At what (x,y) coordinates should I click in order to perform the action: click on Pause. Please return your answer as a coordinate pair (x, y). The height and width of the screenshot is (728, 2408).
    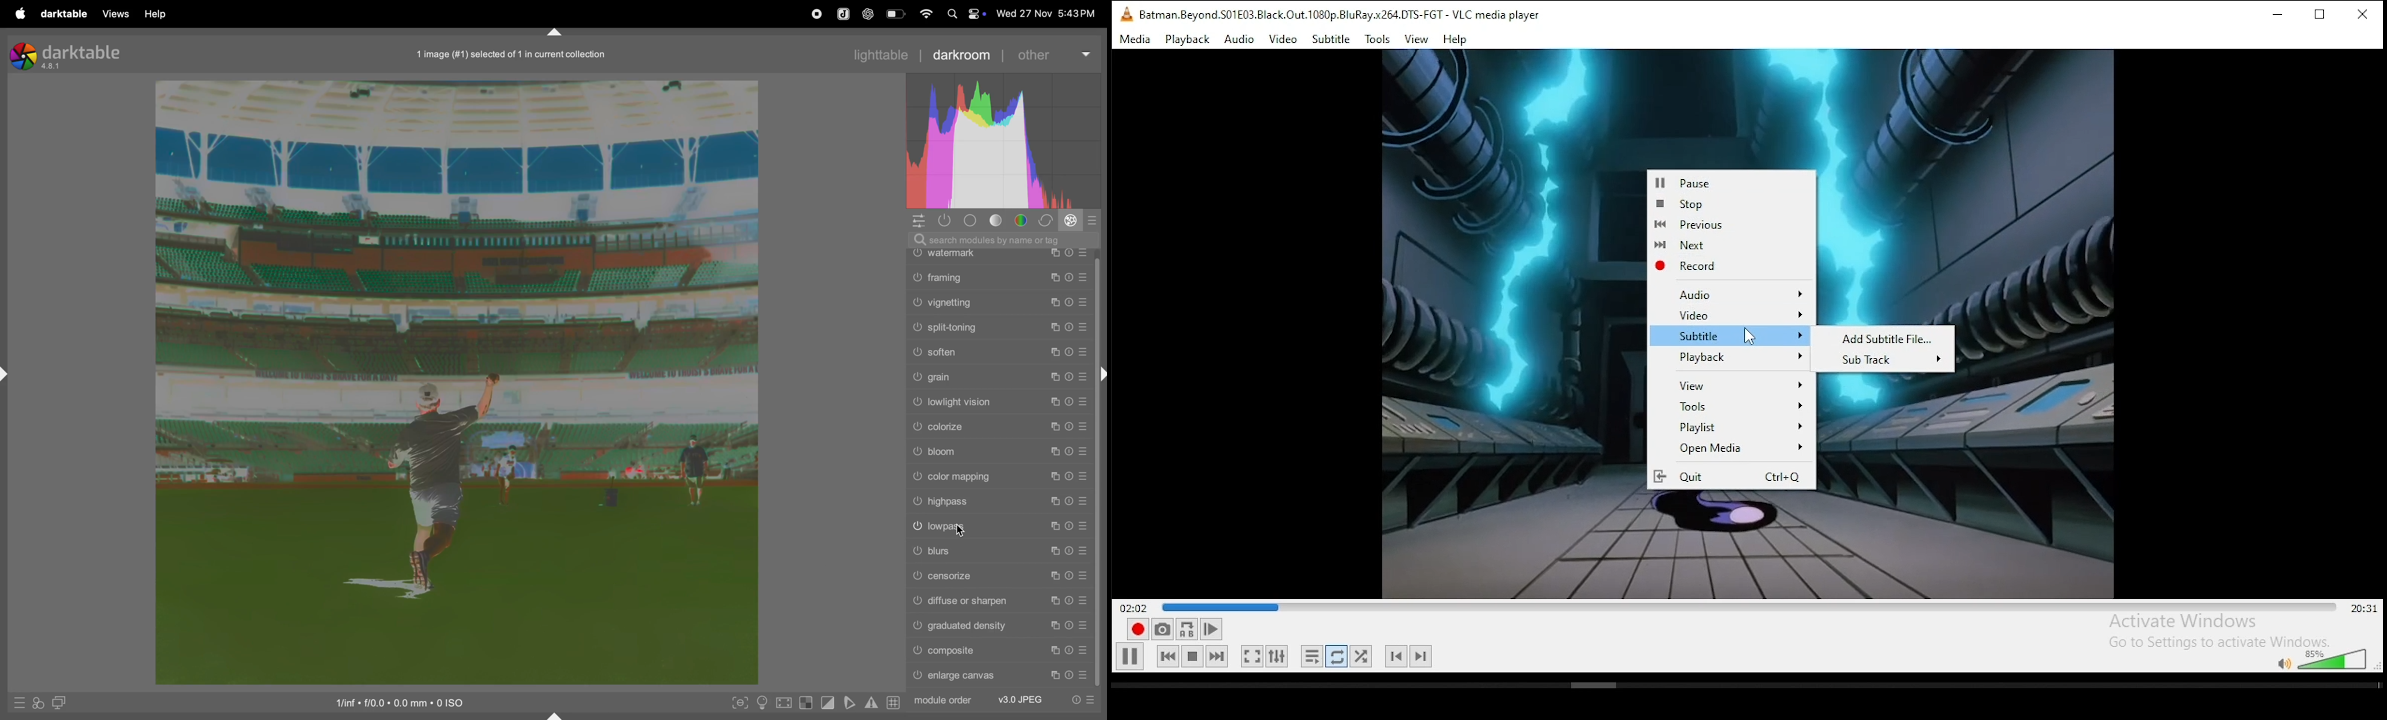
    Looking at the image, I should click on (1728, 180).